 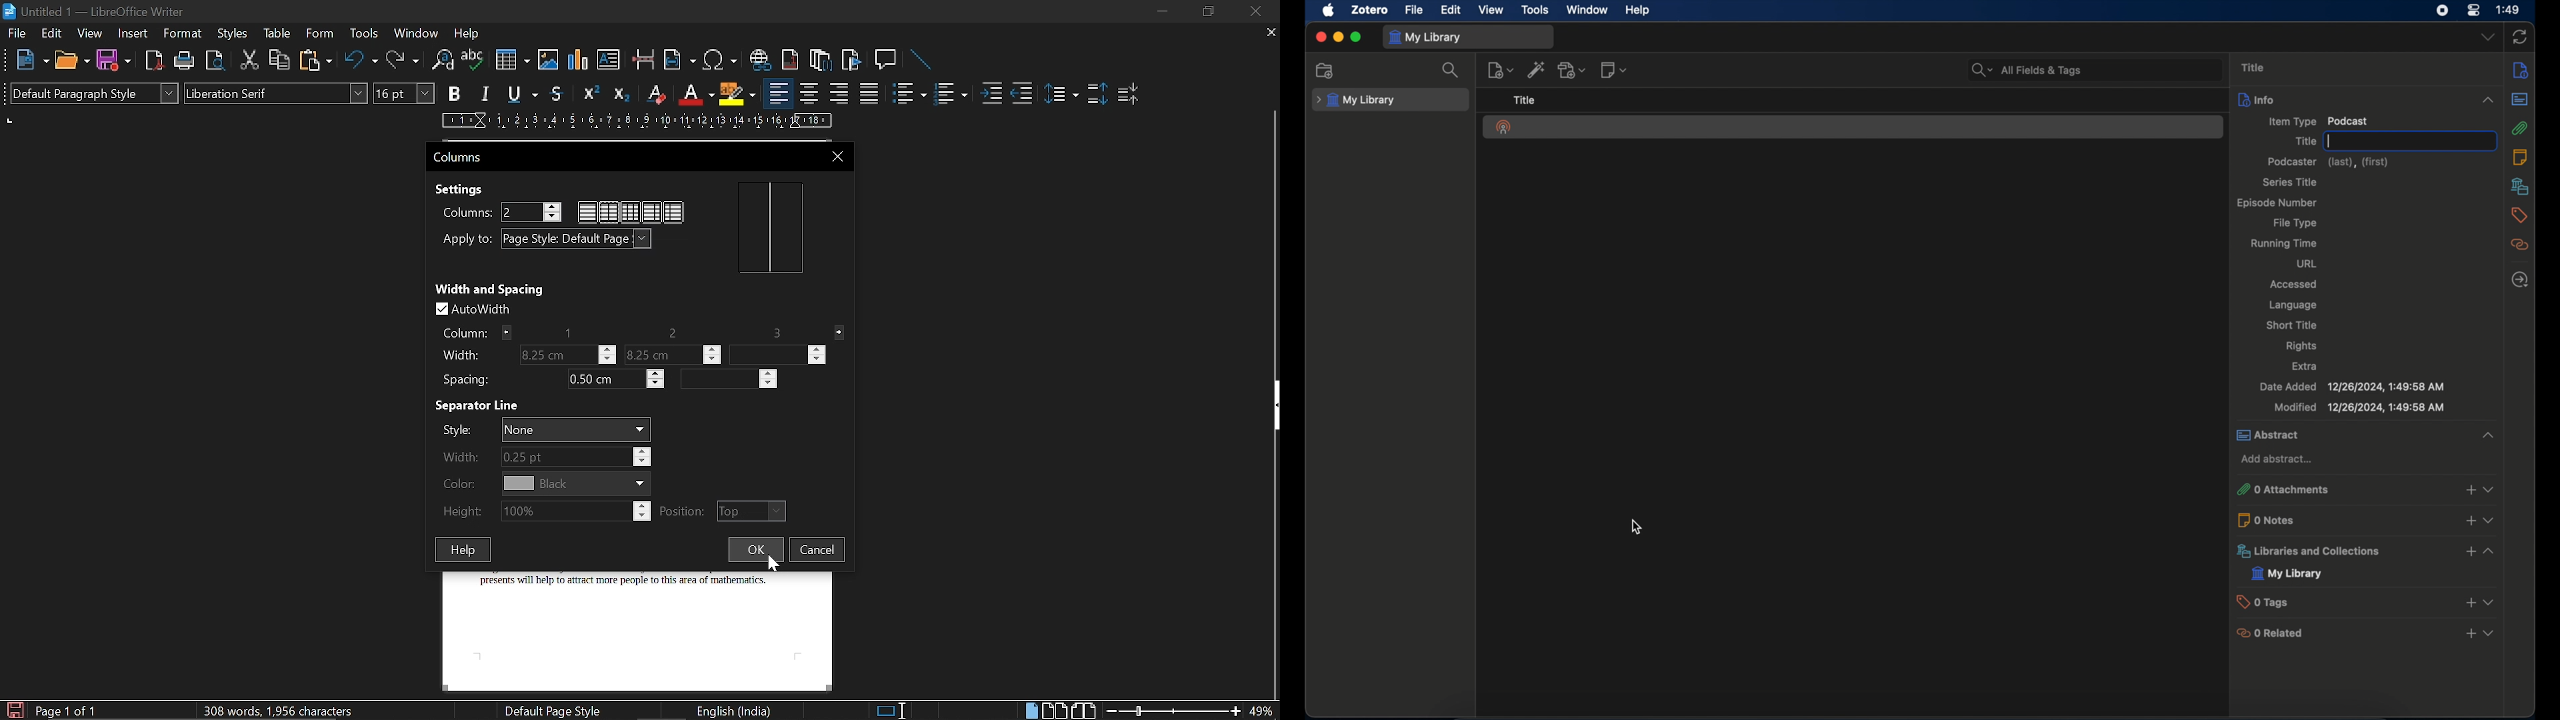 What do you see at coordinates (1257, 13) in the screenshot?
I see `Close` at bounding box center [1257, 13].